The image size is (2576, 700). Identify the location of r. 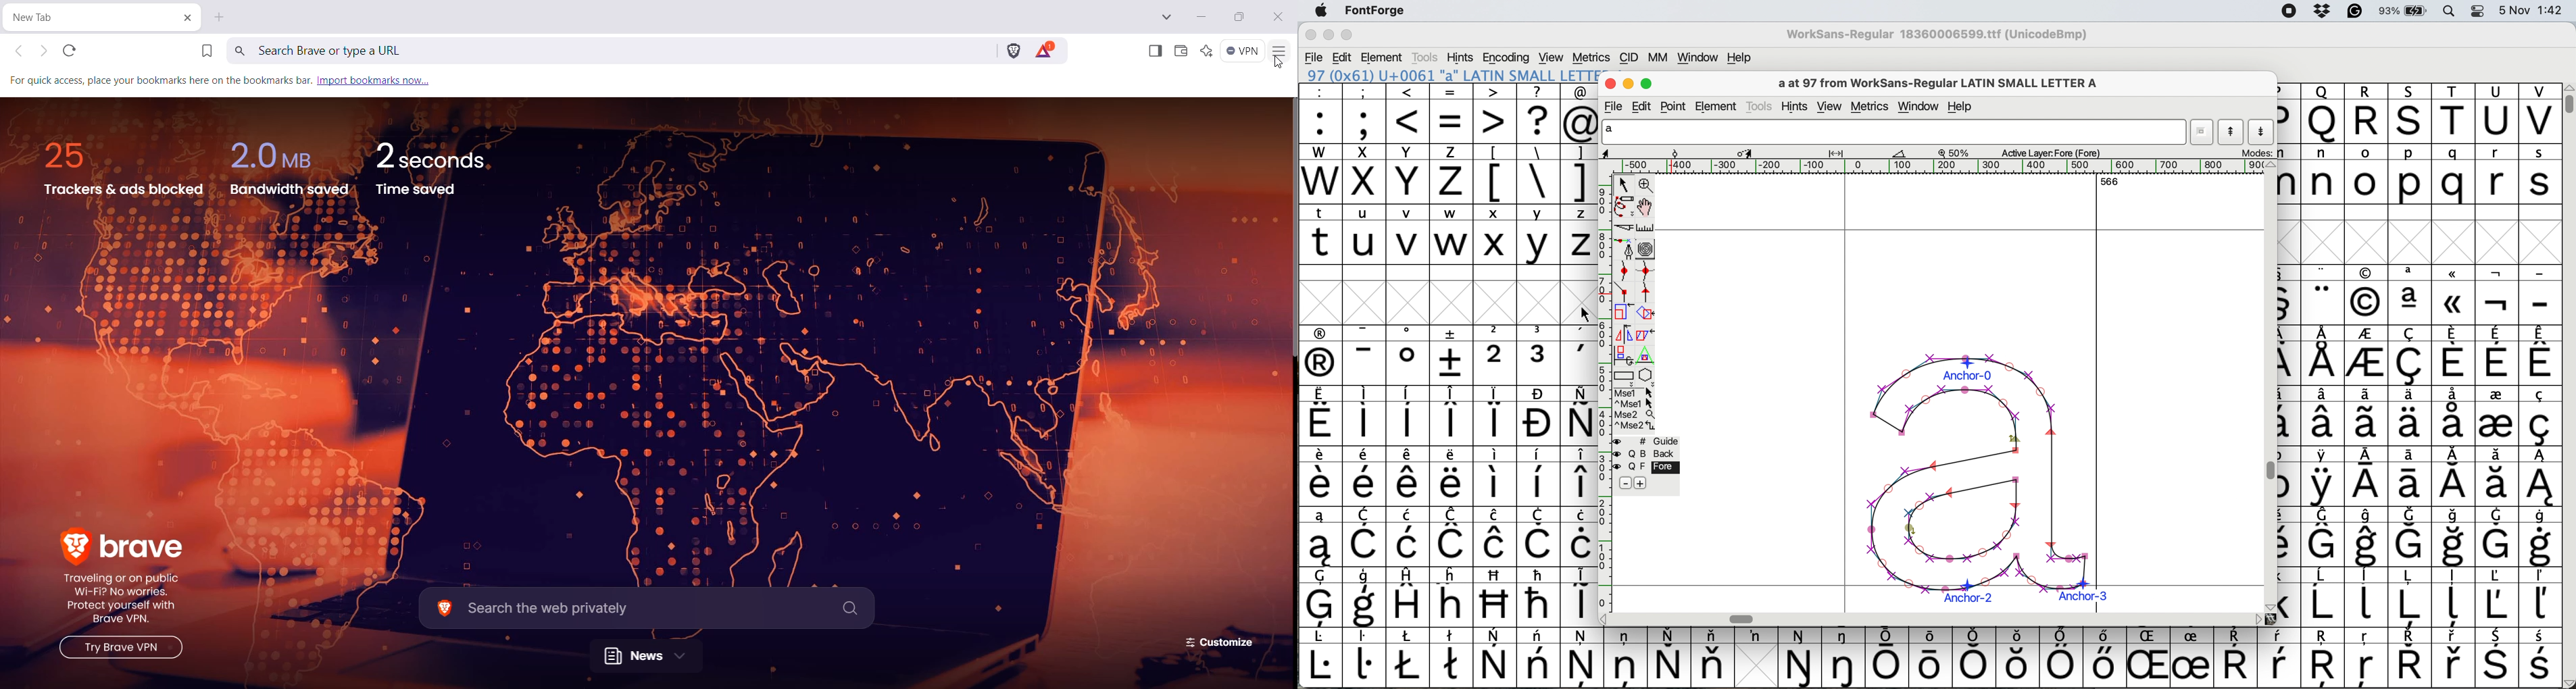
(2496, 174).